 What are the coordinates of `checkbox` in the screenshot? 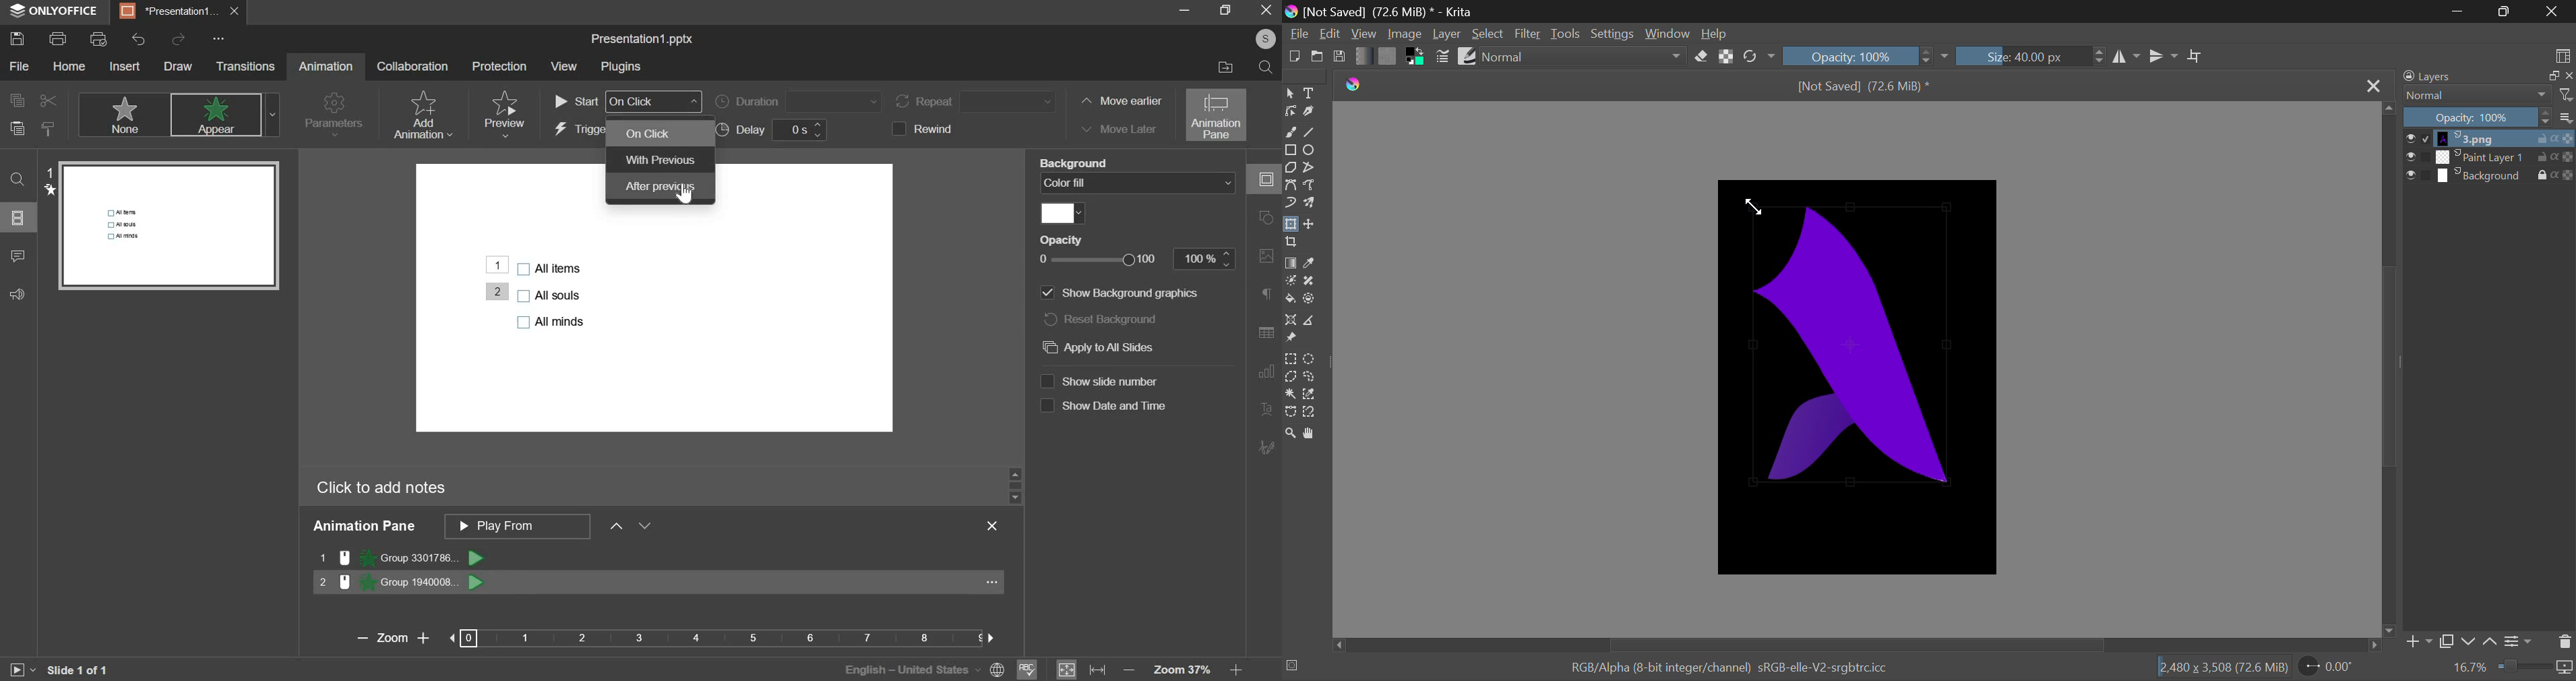 It's located at (2418, 139).